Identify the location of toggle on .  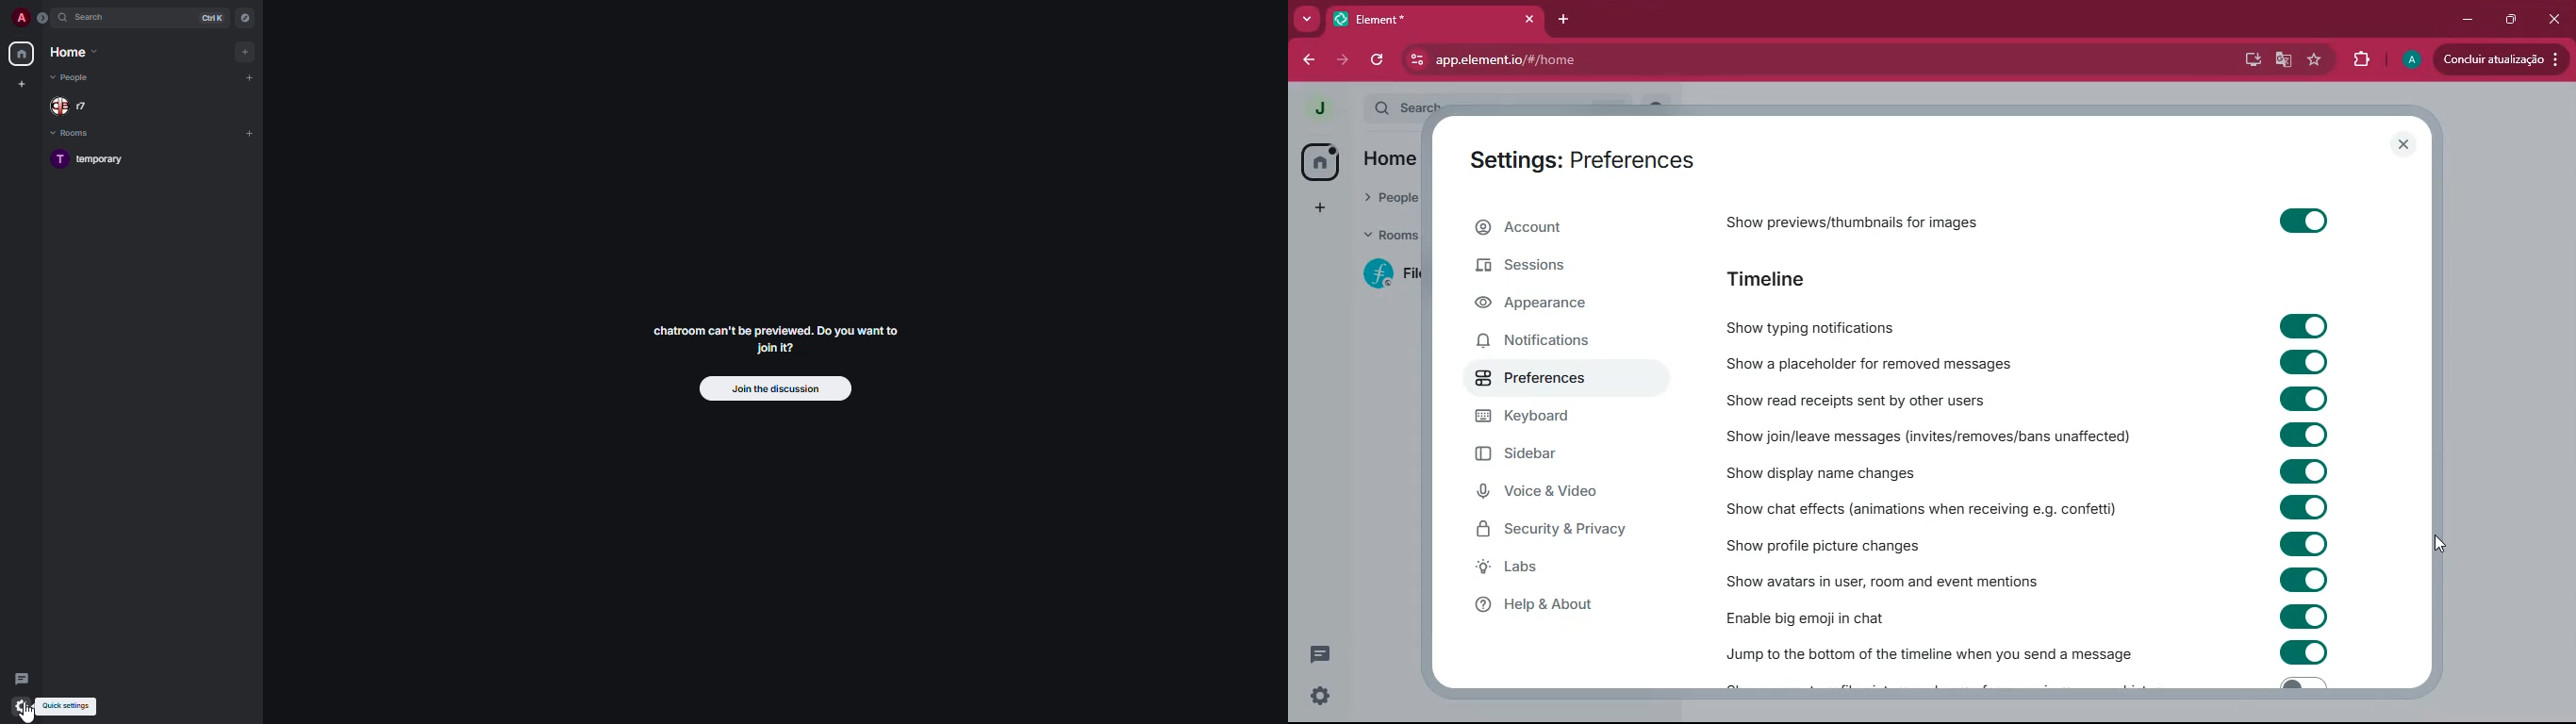
(2304, 506).